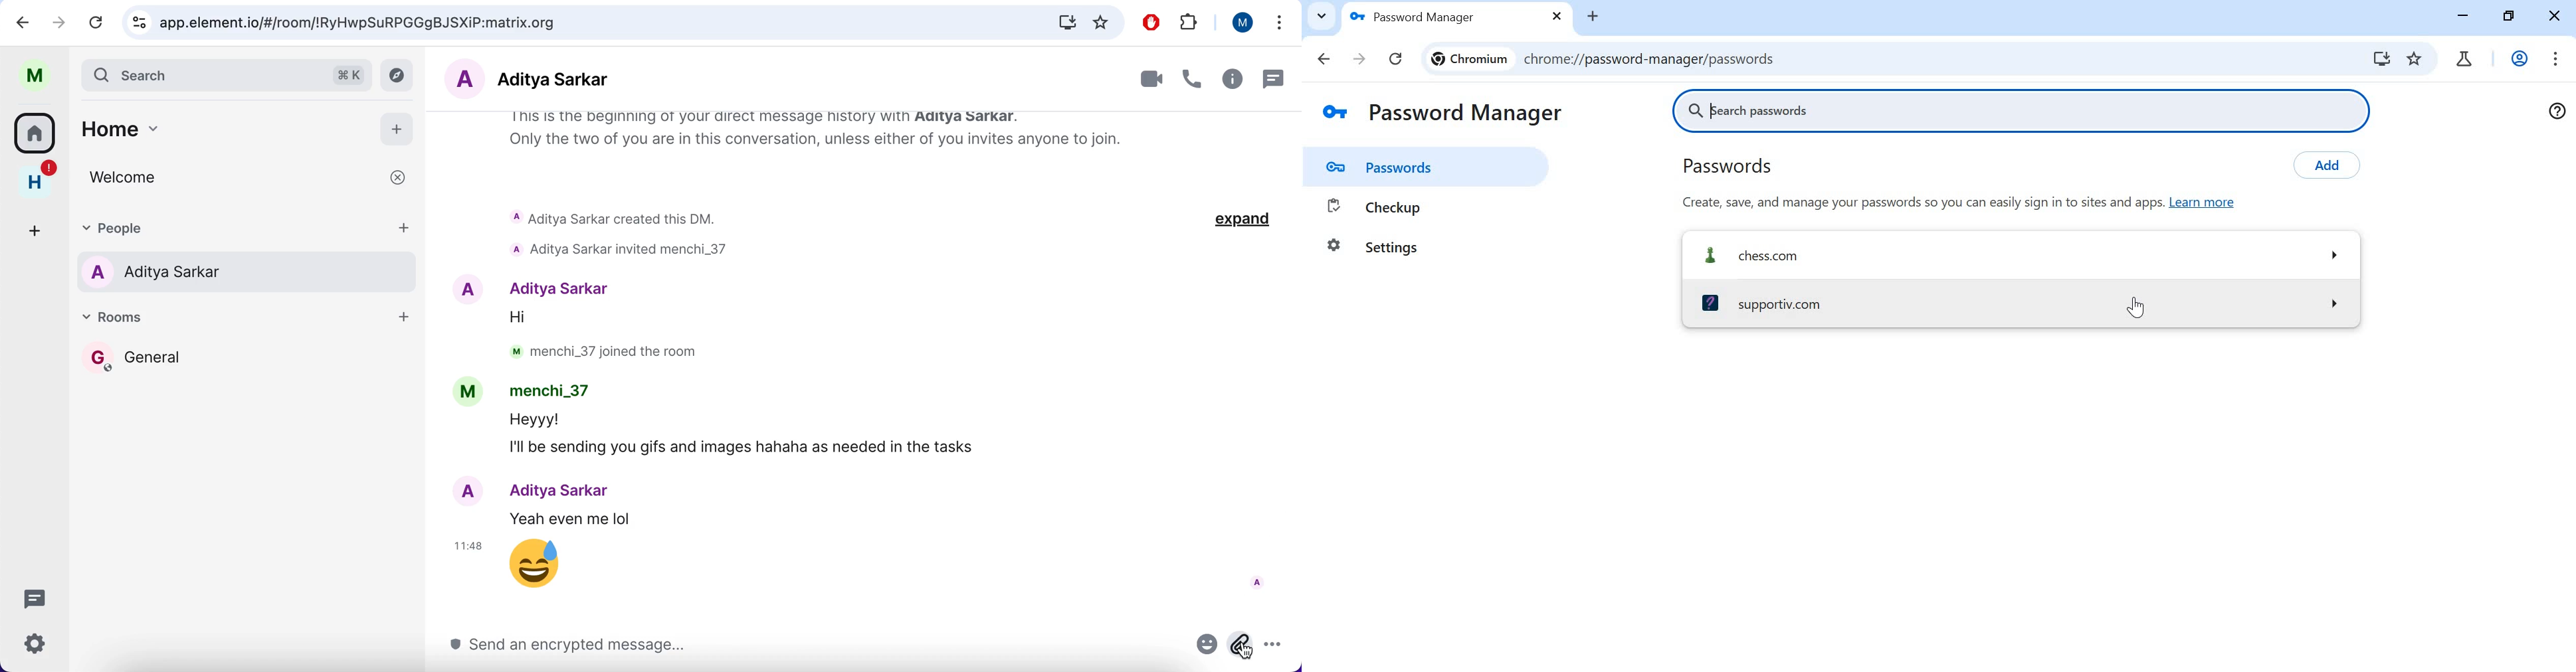  Describe the element at coordinates (817, 647) in the screenshot. I see `send message` at that location.